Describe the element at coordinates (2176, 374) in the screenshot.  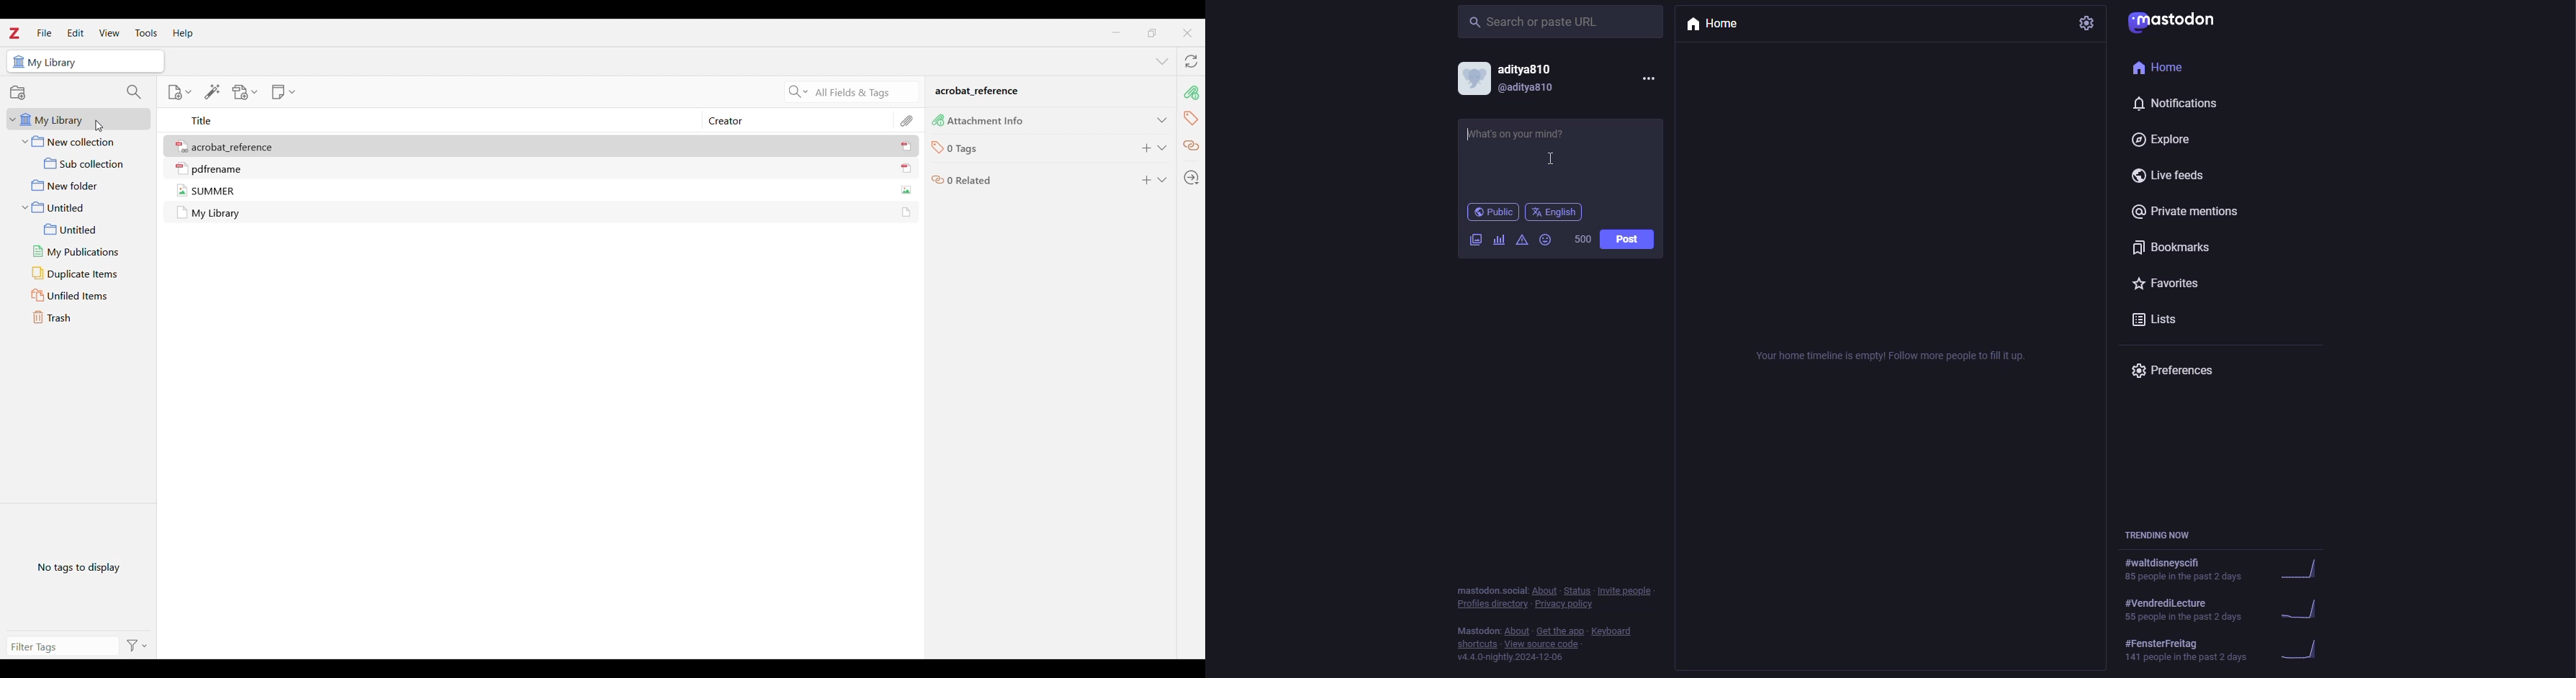
I see `preferences` at that location.